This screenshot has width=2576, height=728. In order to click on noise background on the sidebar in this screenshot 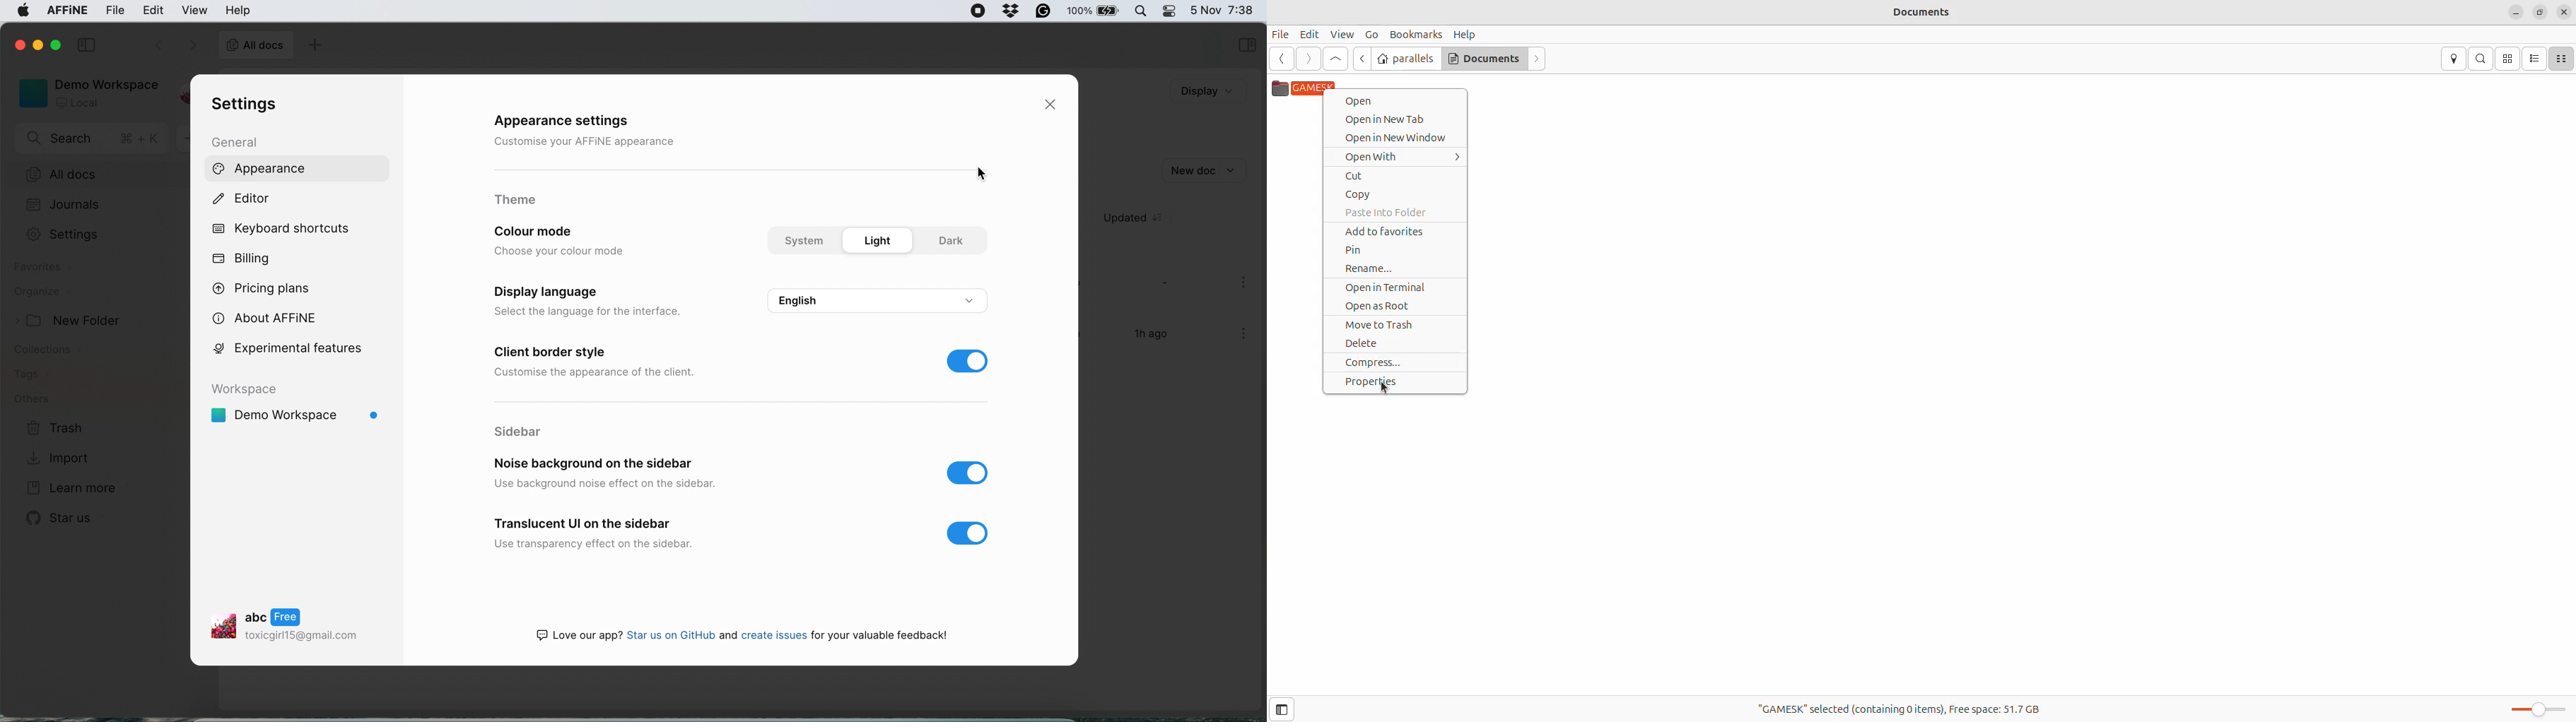, I will do `click(598, 463)`.